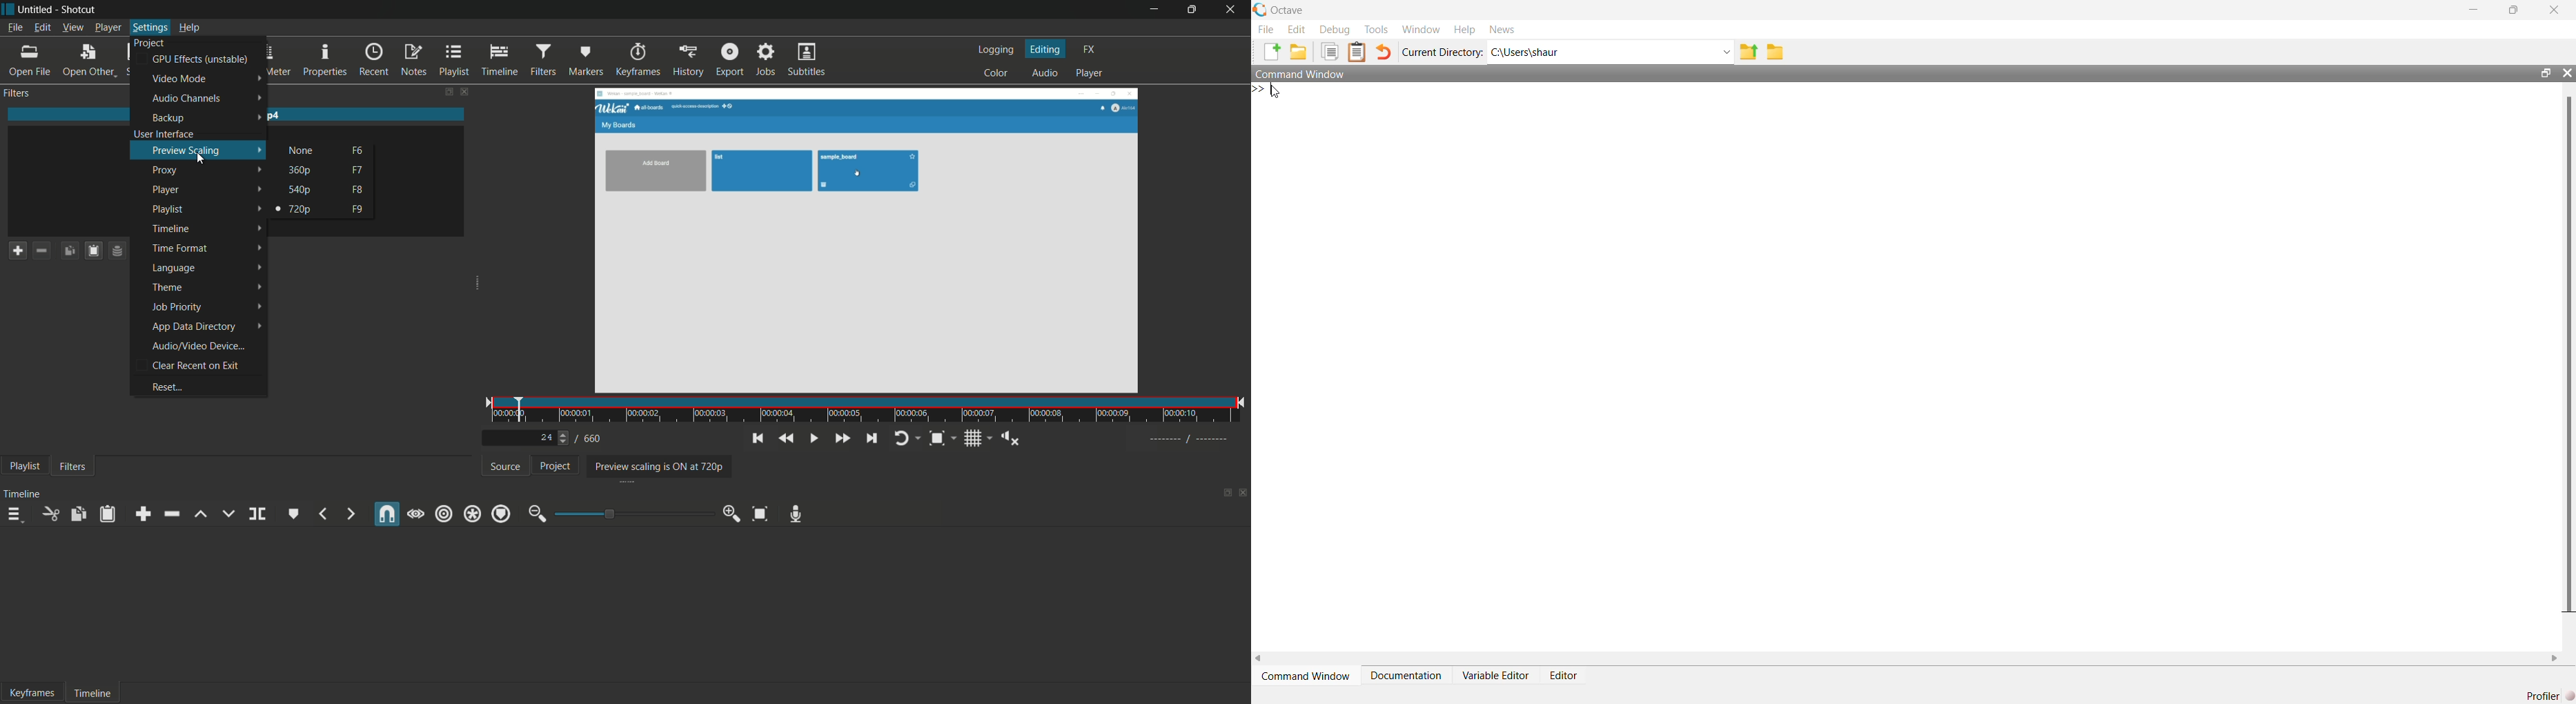 The image size is (2576, 728). Describe the element at coordinates (167, 170) in the screenshot. I see `proxy` at that location.